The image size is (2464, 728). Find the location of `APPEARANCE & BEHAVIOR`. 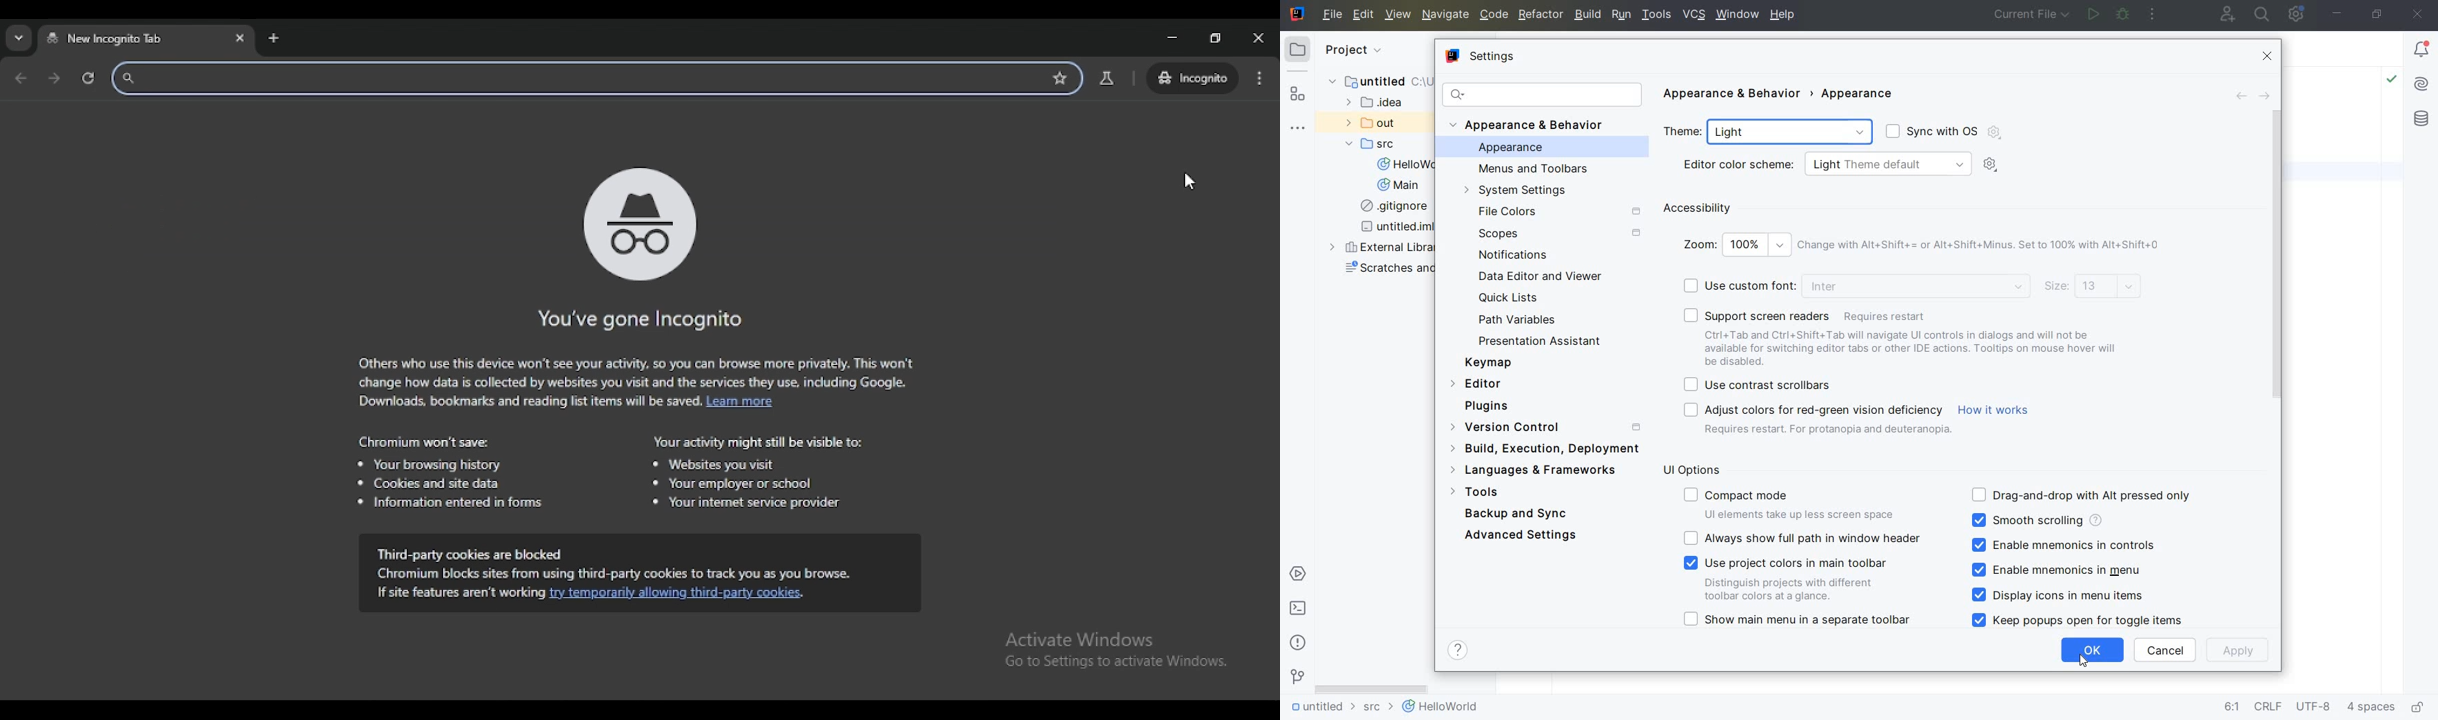

APPEARANCE & BEHAVIOR is located at coordinates (1534, 125).